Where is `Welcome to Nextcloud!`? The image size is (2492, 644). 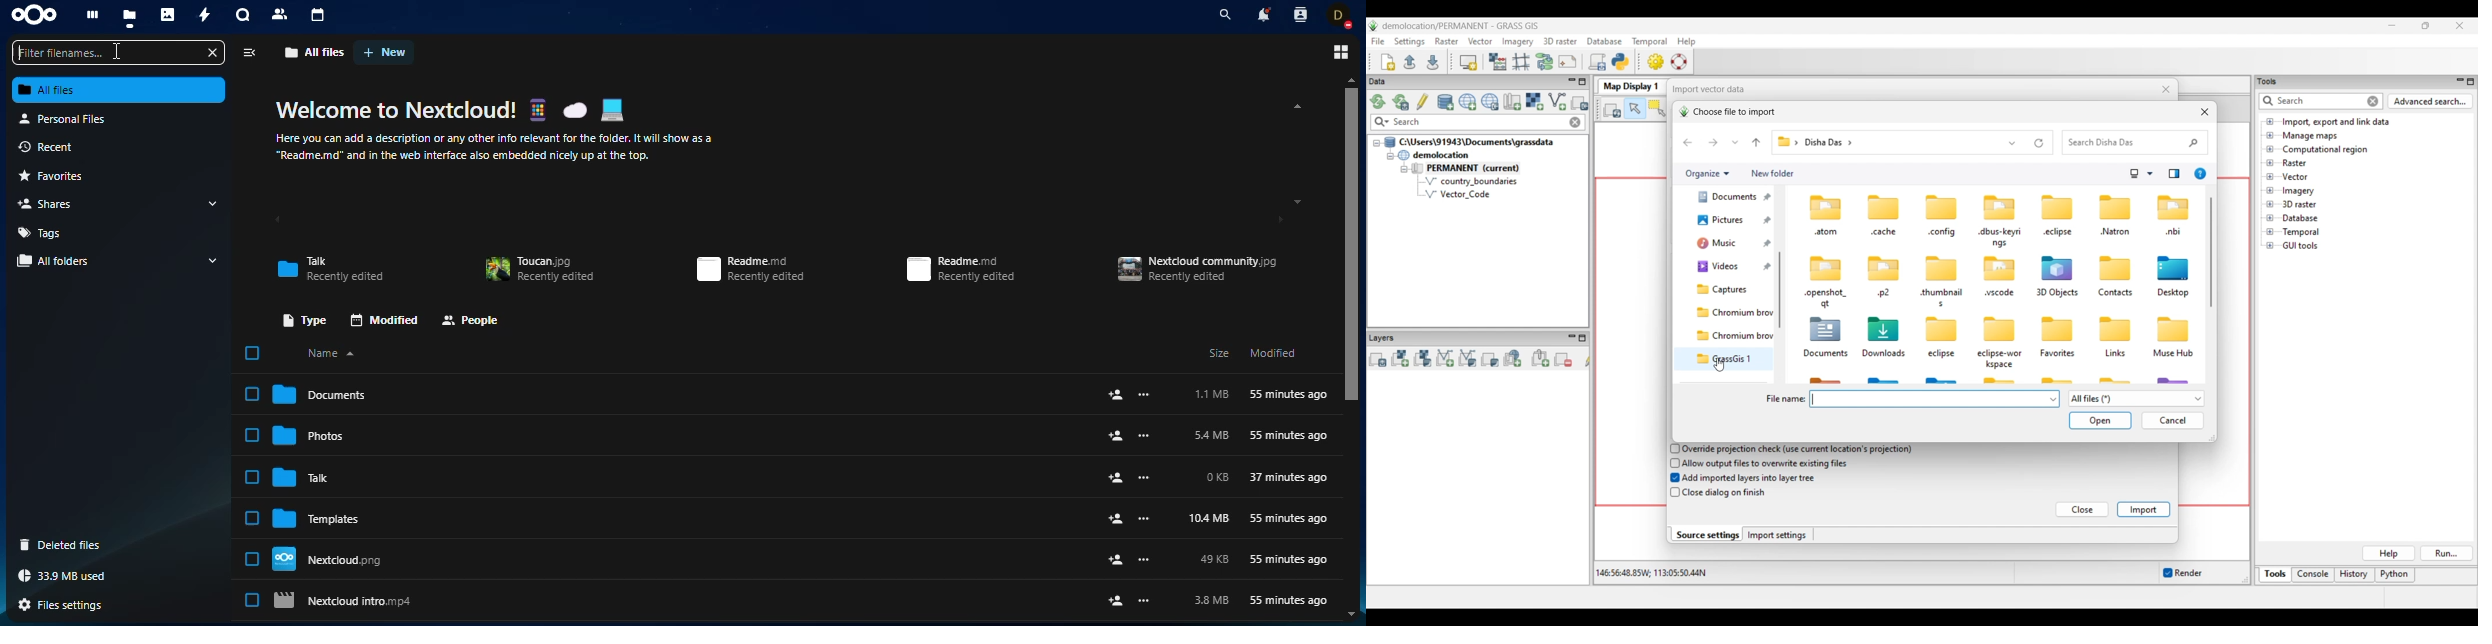 Welcome to Nextcloud! is located at coordinates (397, 110).